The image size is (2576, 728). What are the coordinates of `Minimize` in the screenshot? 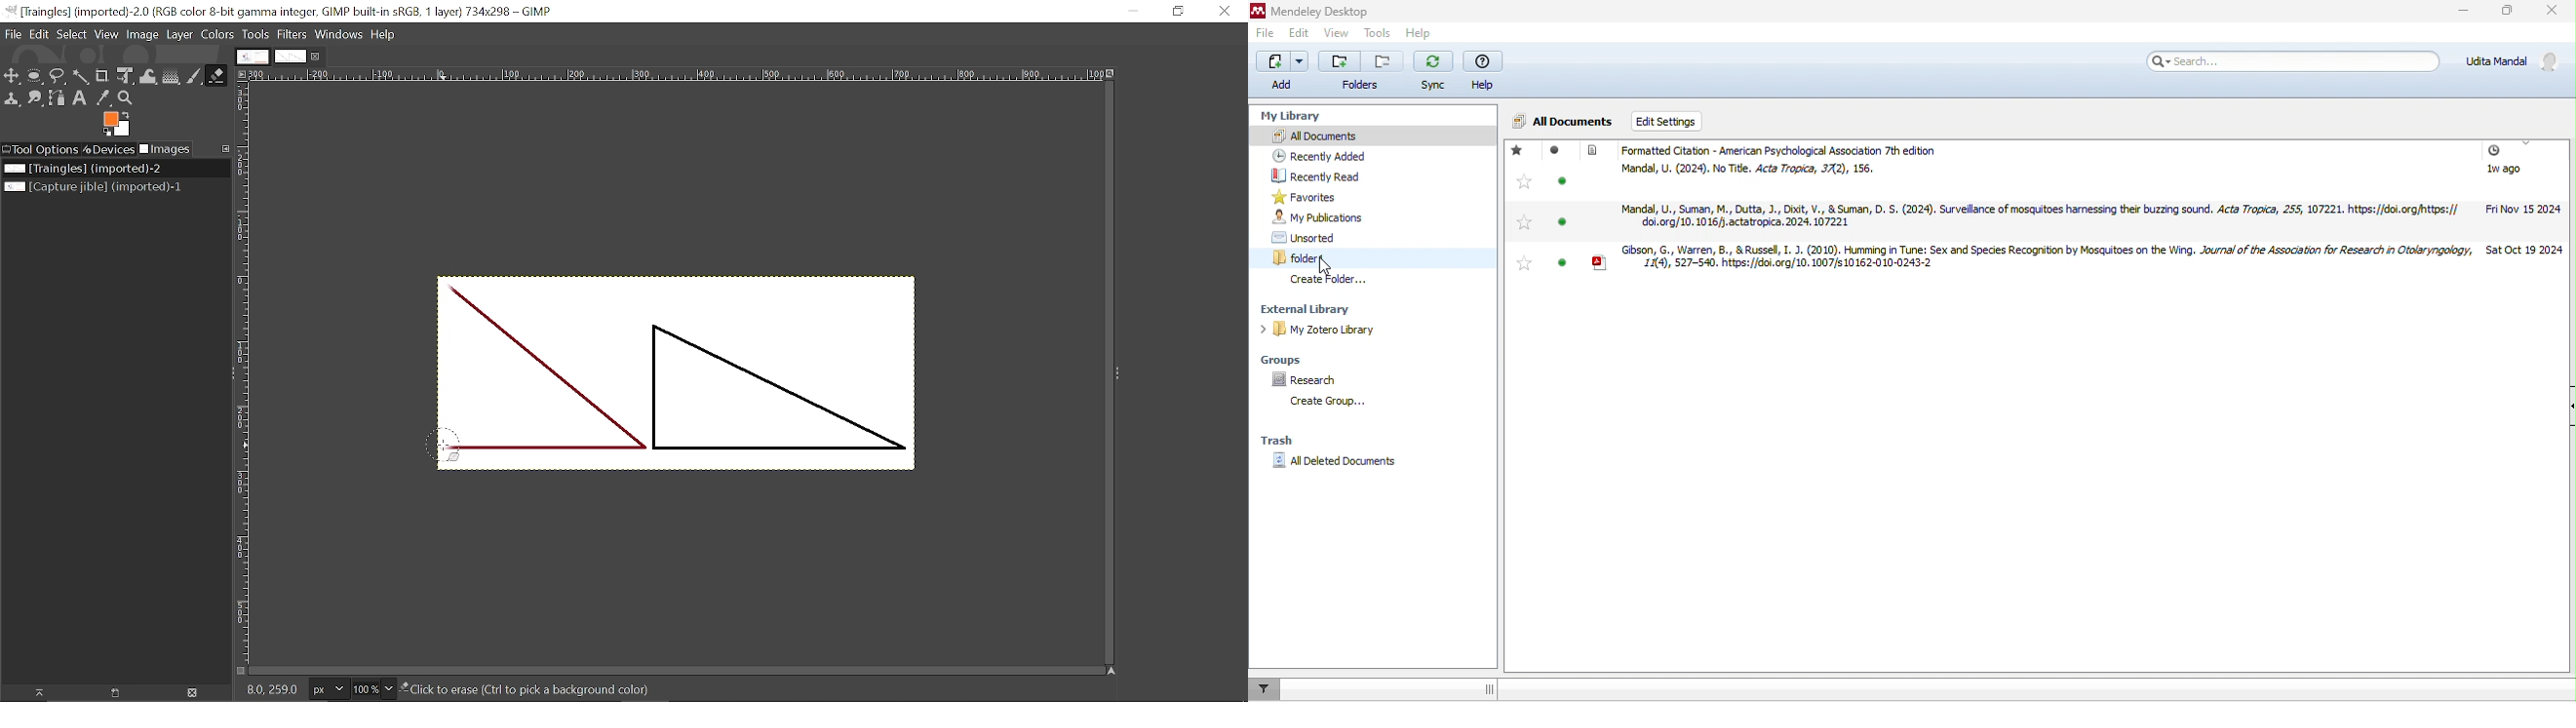 It's located at (1133, 12).